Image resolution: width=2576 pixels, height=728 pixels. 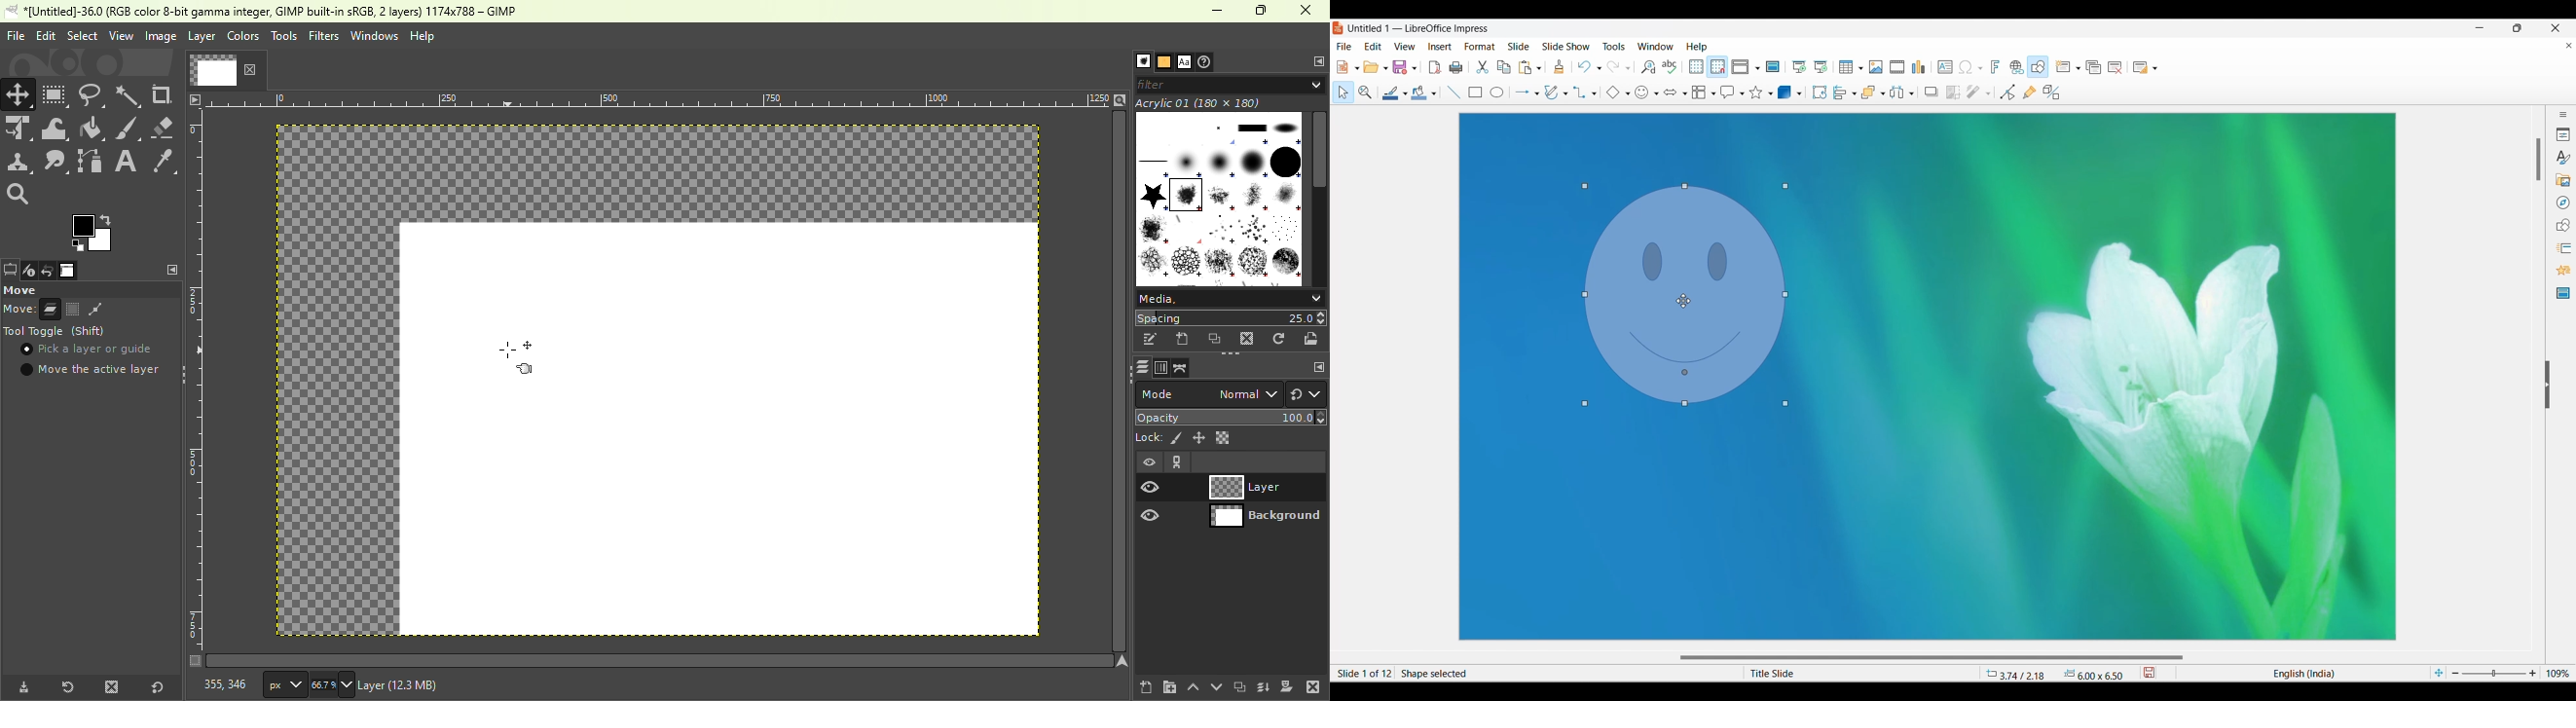 I want to click on Filters, so click(x=323, y=36).